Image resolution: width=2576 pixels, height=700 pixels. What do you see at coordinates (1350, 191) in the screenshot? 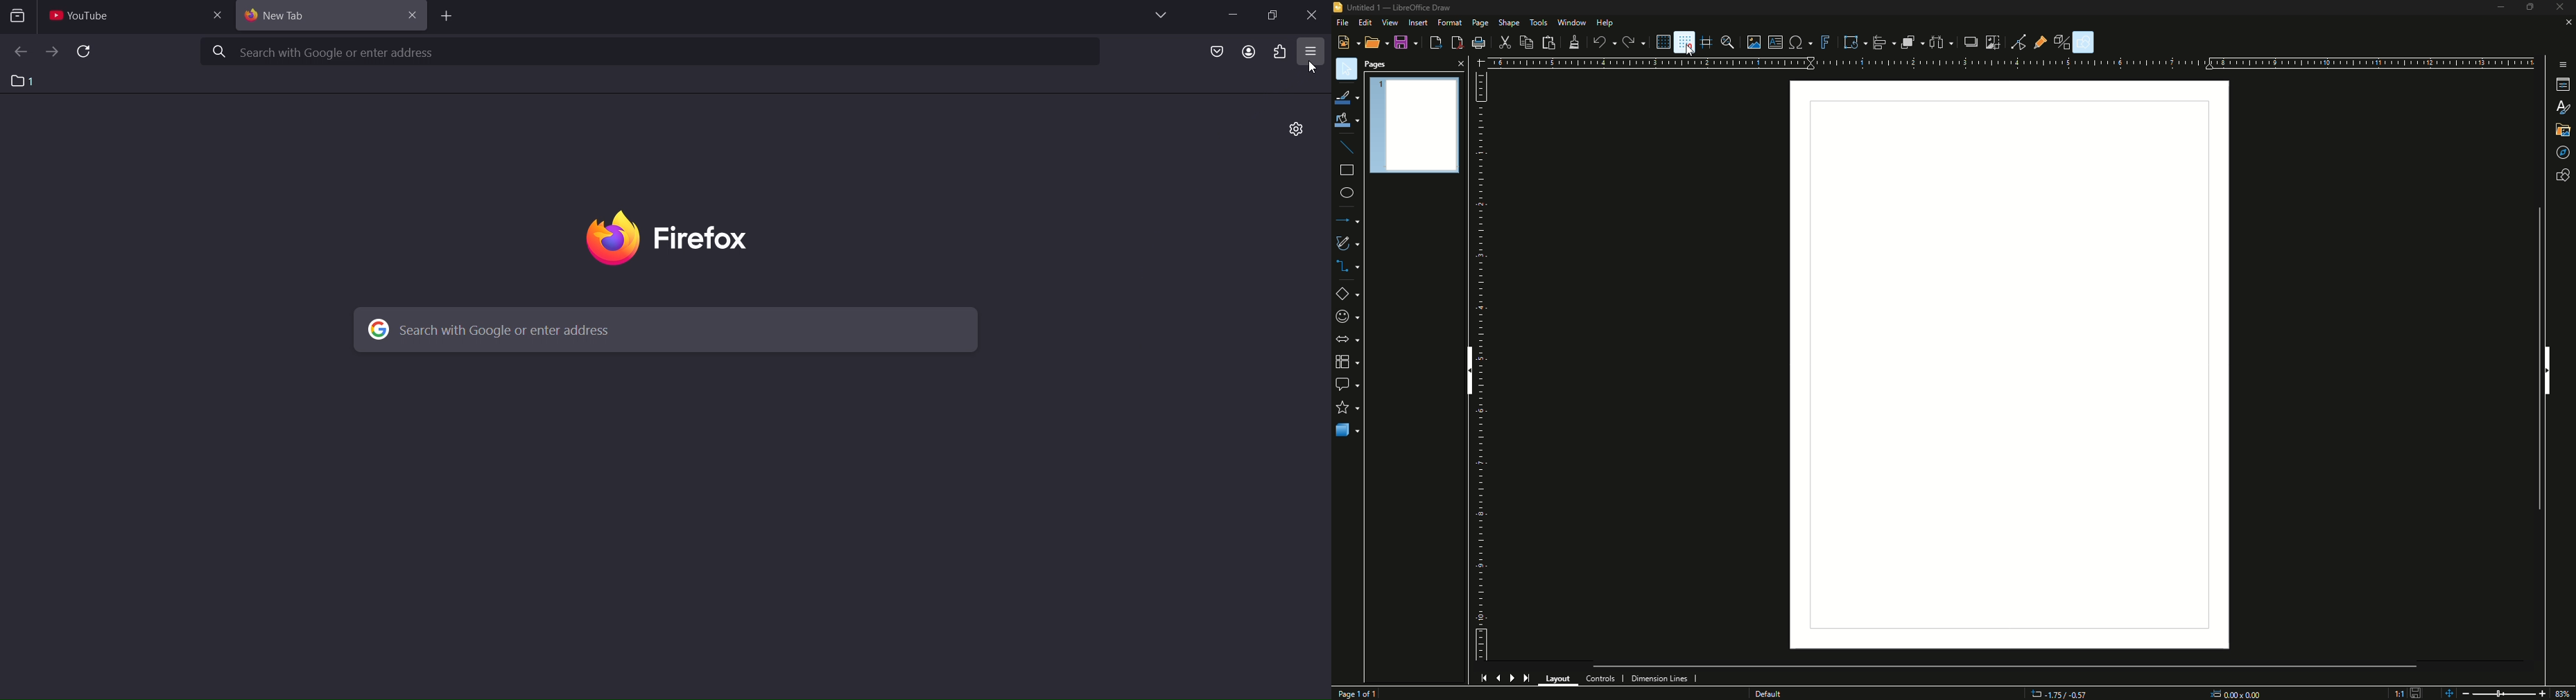
I see `Ellipse` at bounding box center [1350, 191].